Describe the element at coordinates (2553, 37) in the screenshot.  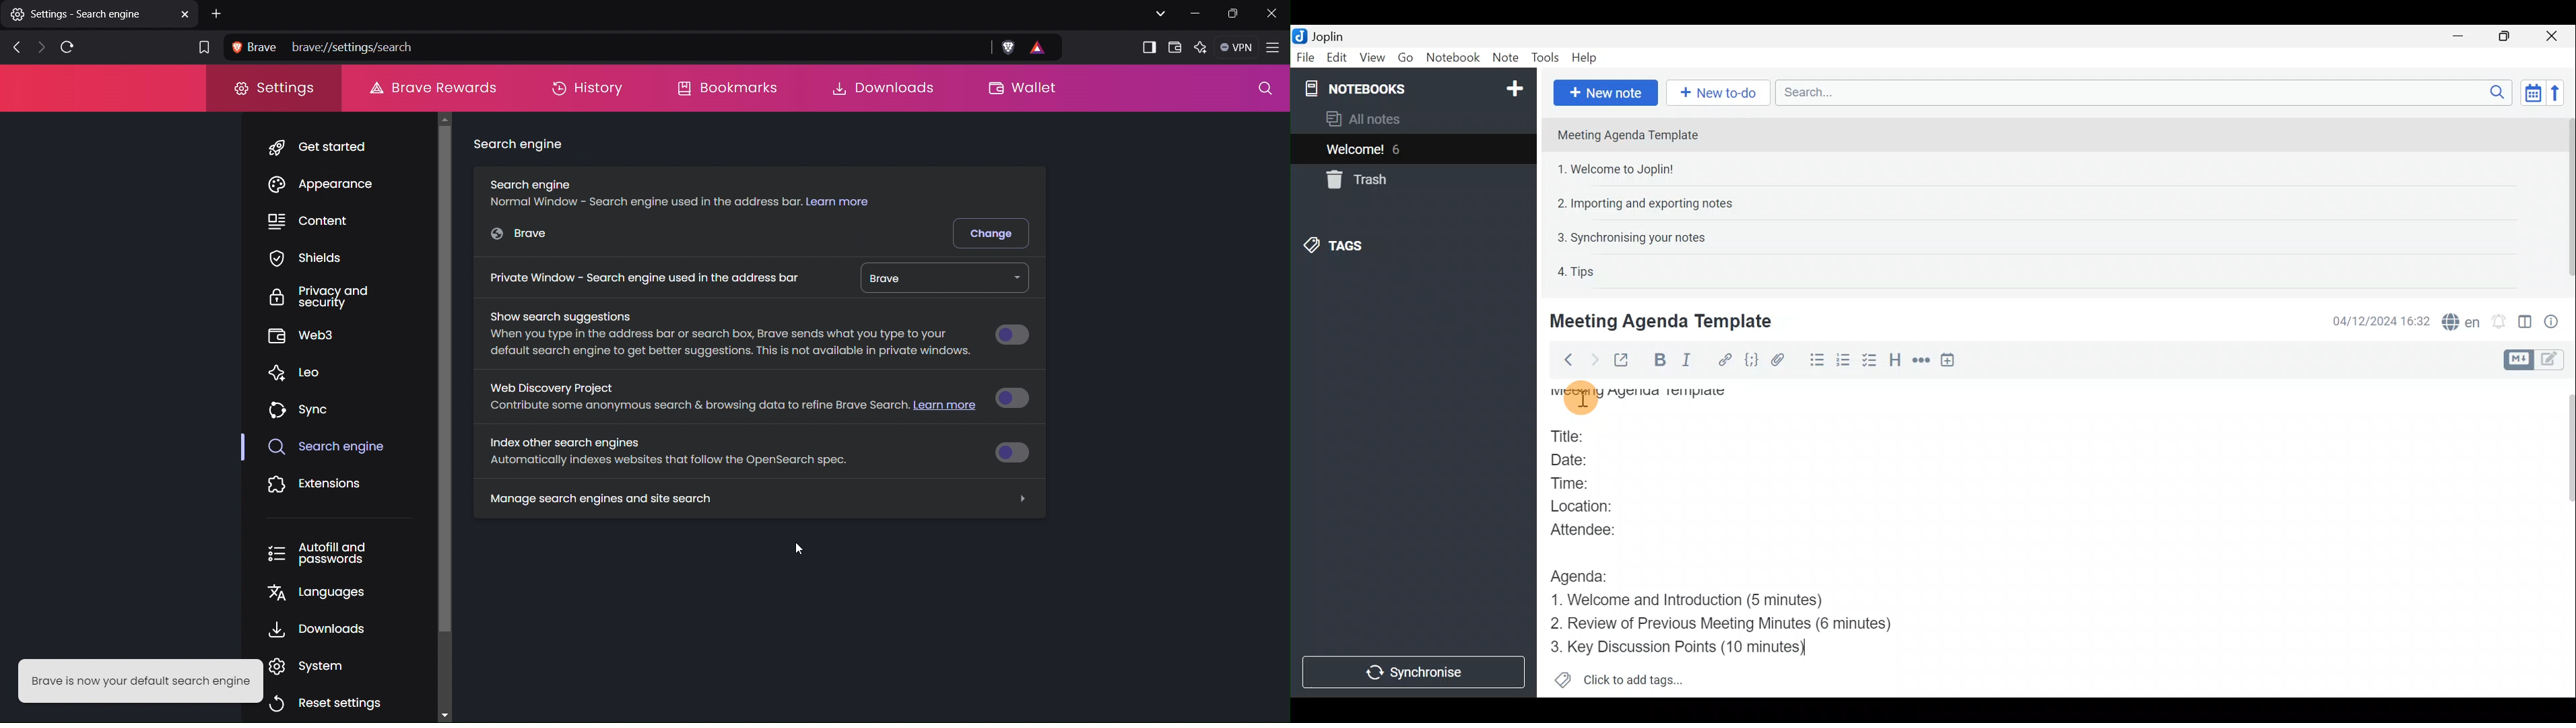
I see `Close` at that location.